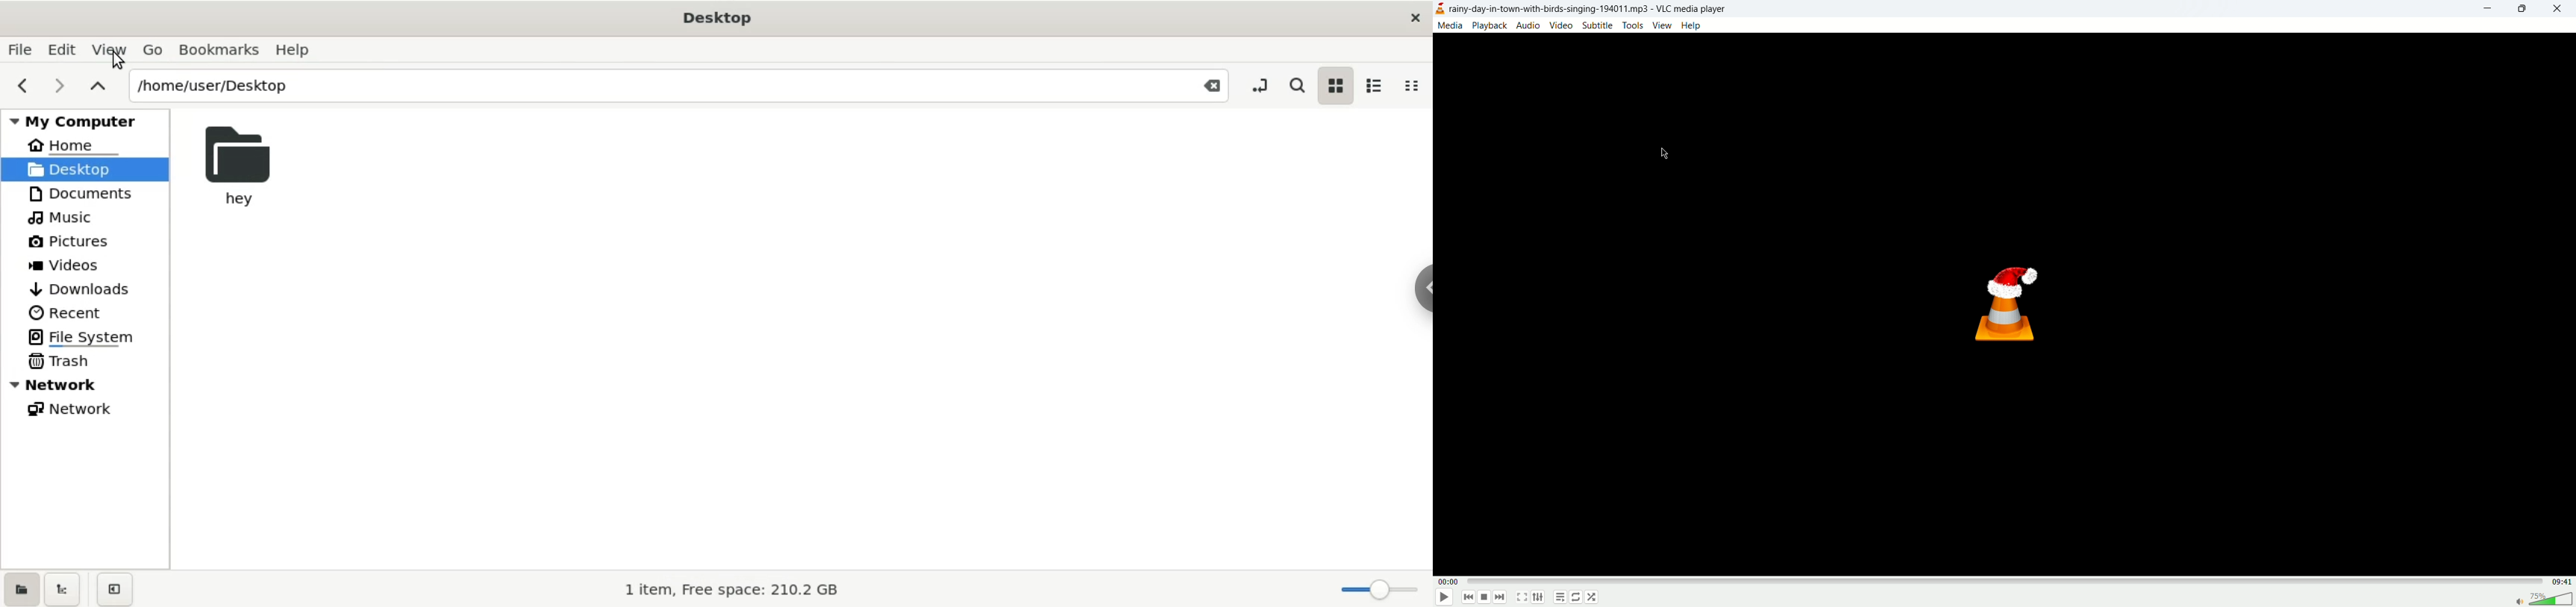  Describe the element at coordinates (1663, 156) in the screenshot. I see `cursor` at that location.